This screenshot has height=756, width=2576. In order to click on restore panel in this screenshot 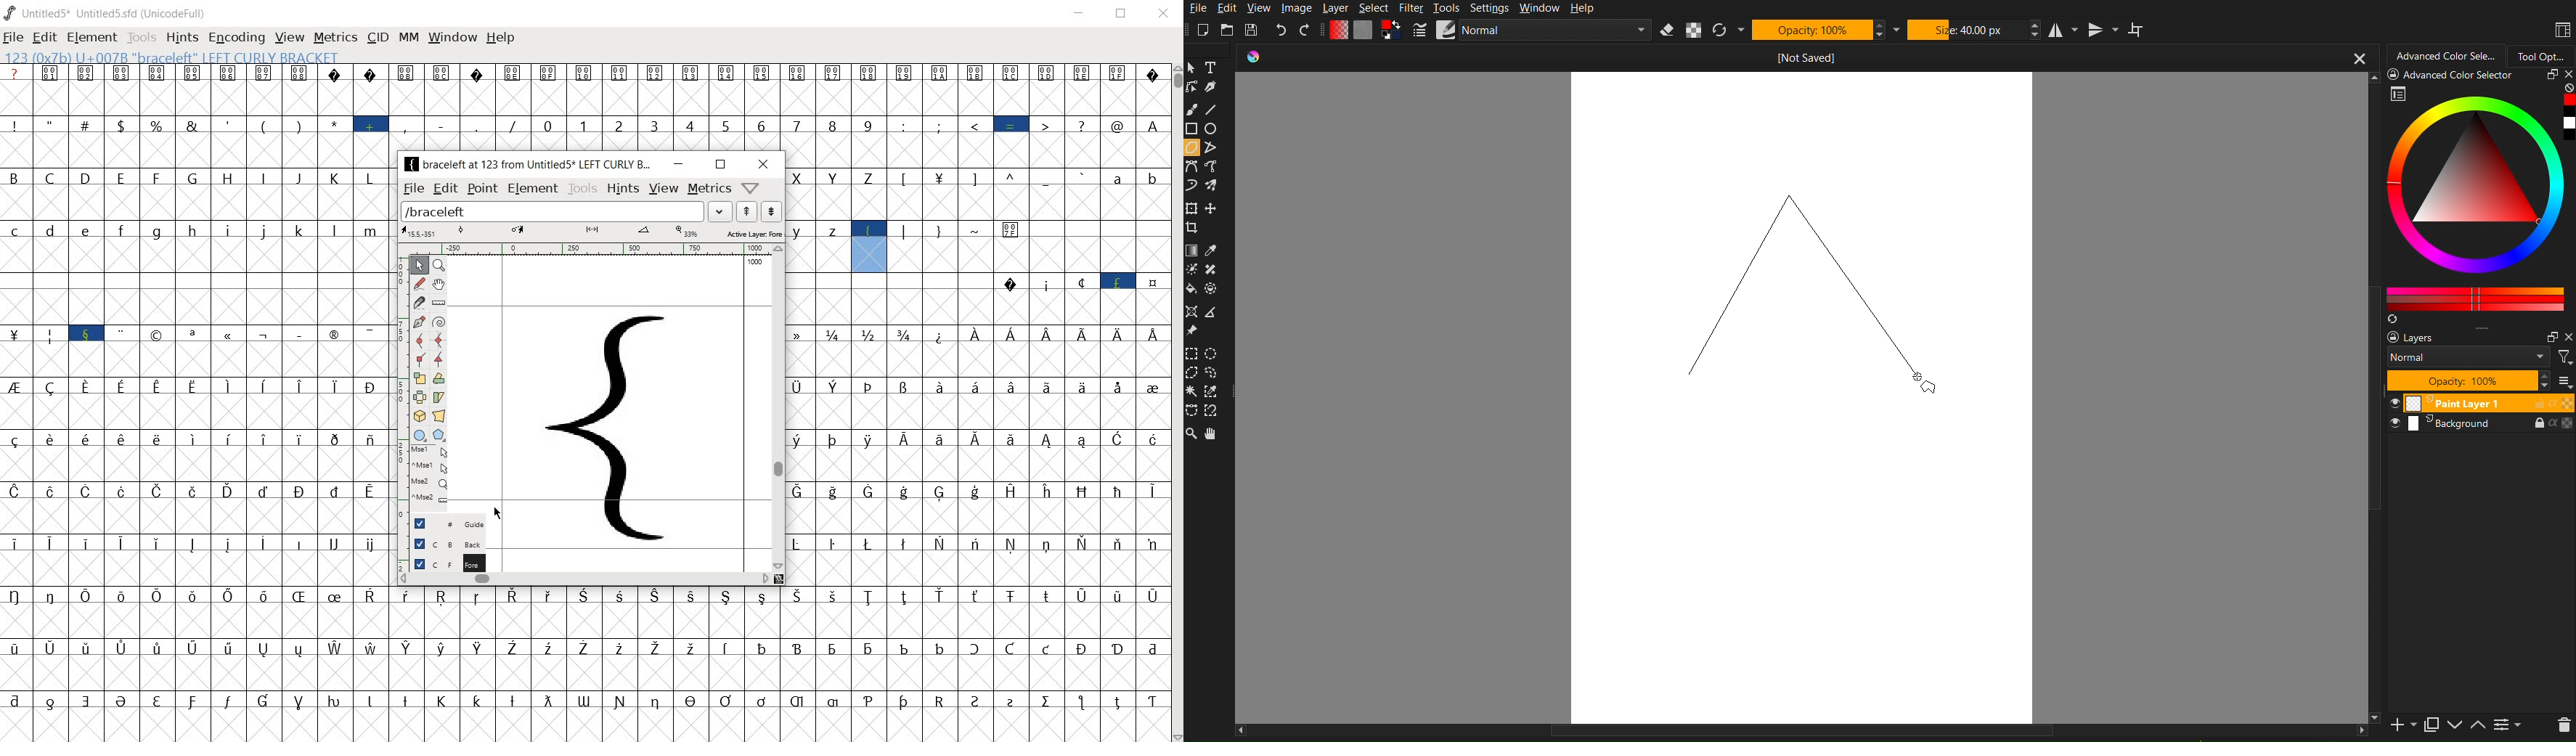, I will do `click(2549, 76)`.